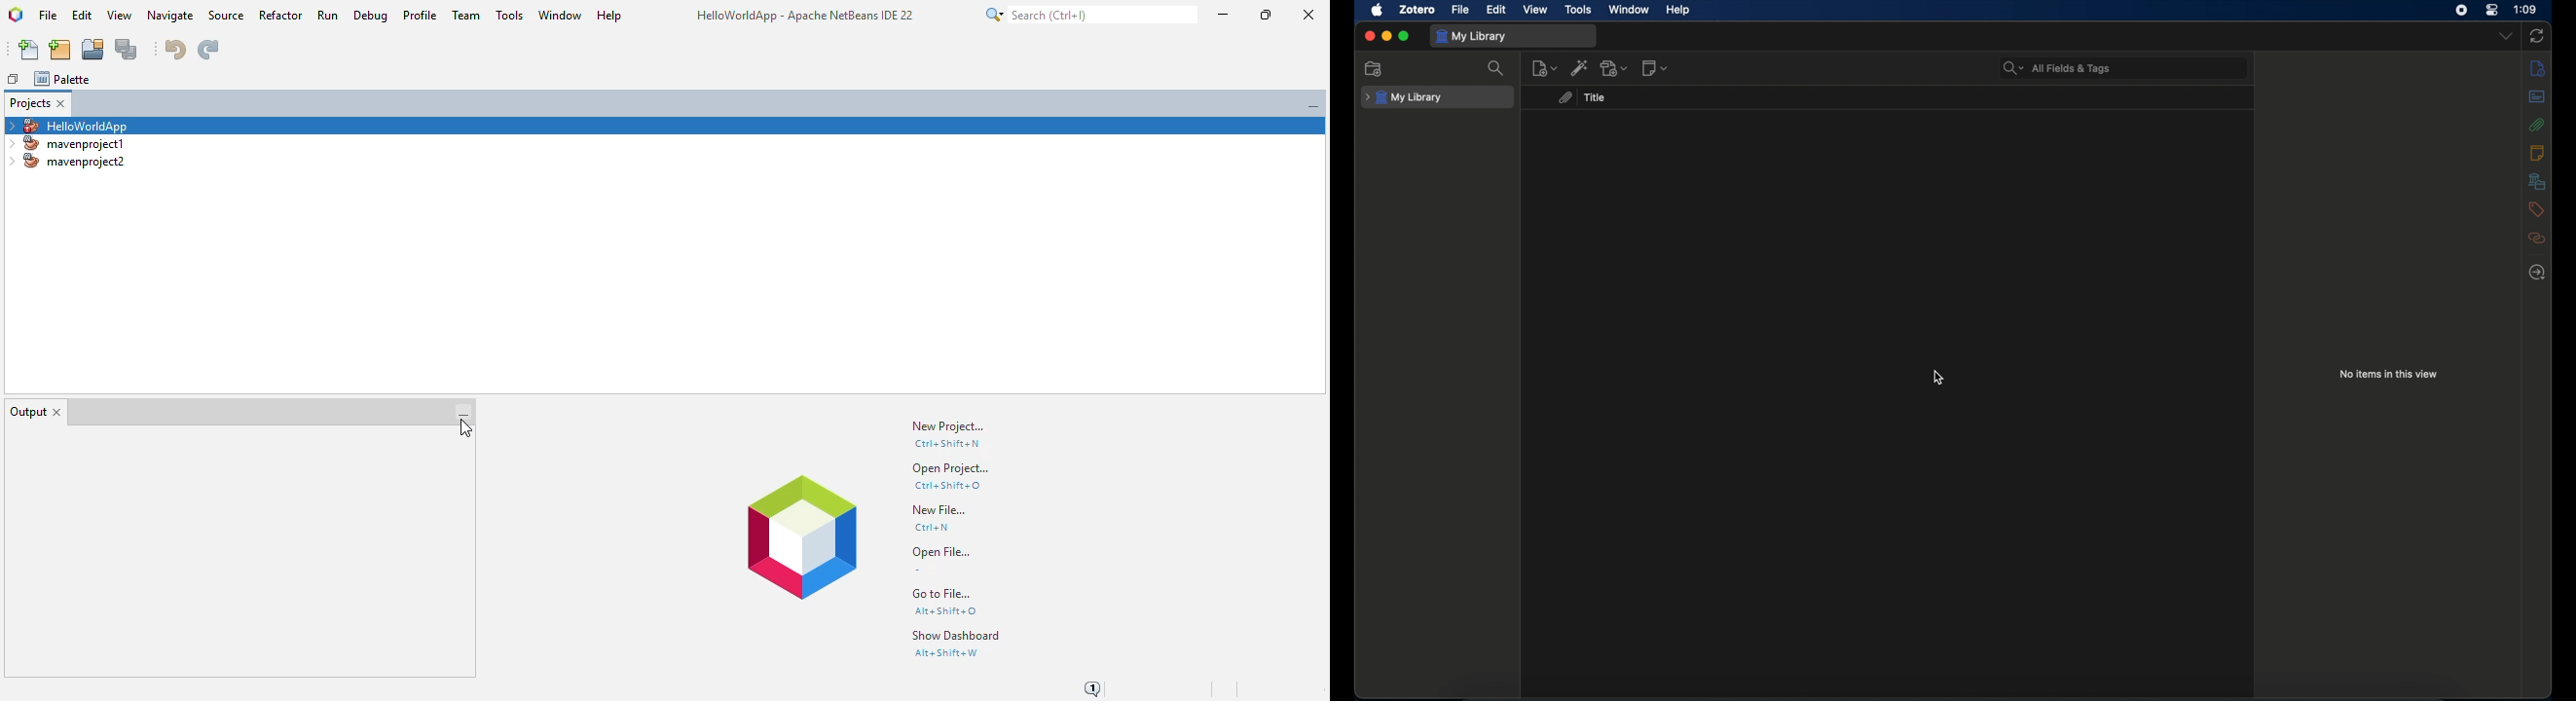 The height and width of the screenshot is (728, 2576). What do you see at coordinates (1378, 10) in the screenshot?
I see `apple` at bounding box center [1378, 10].